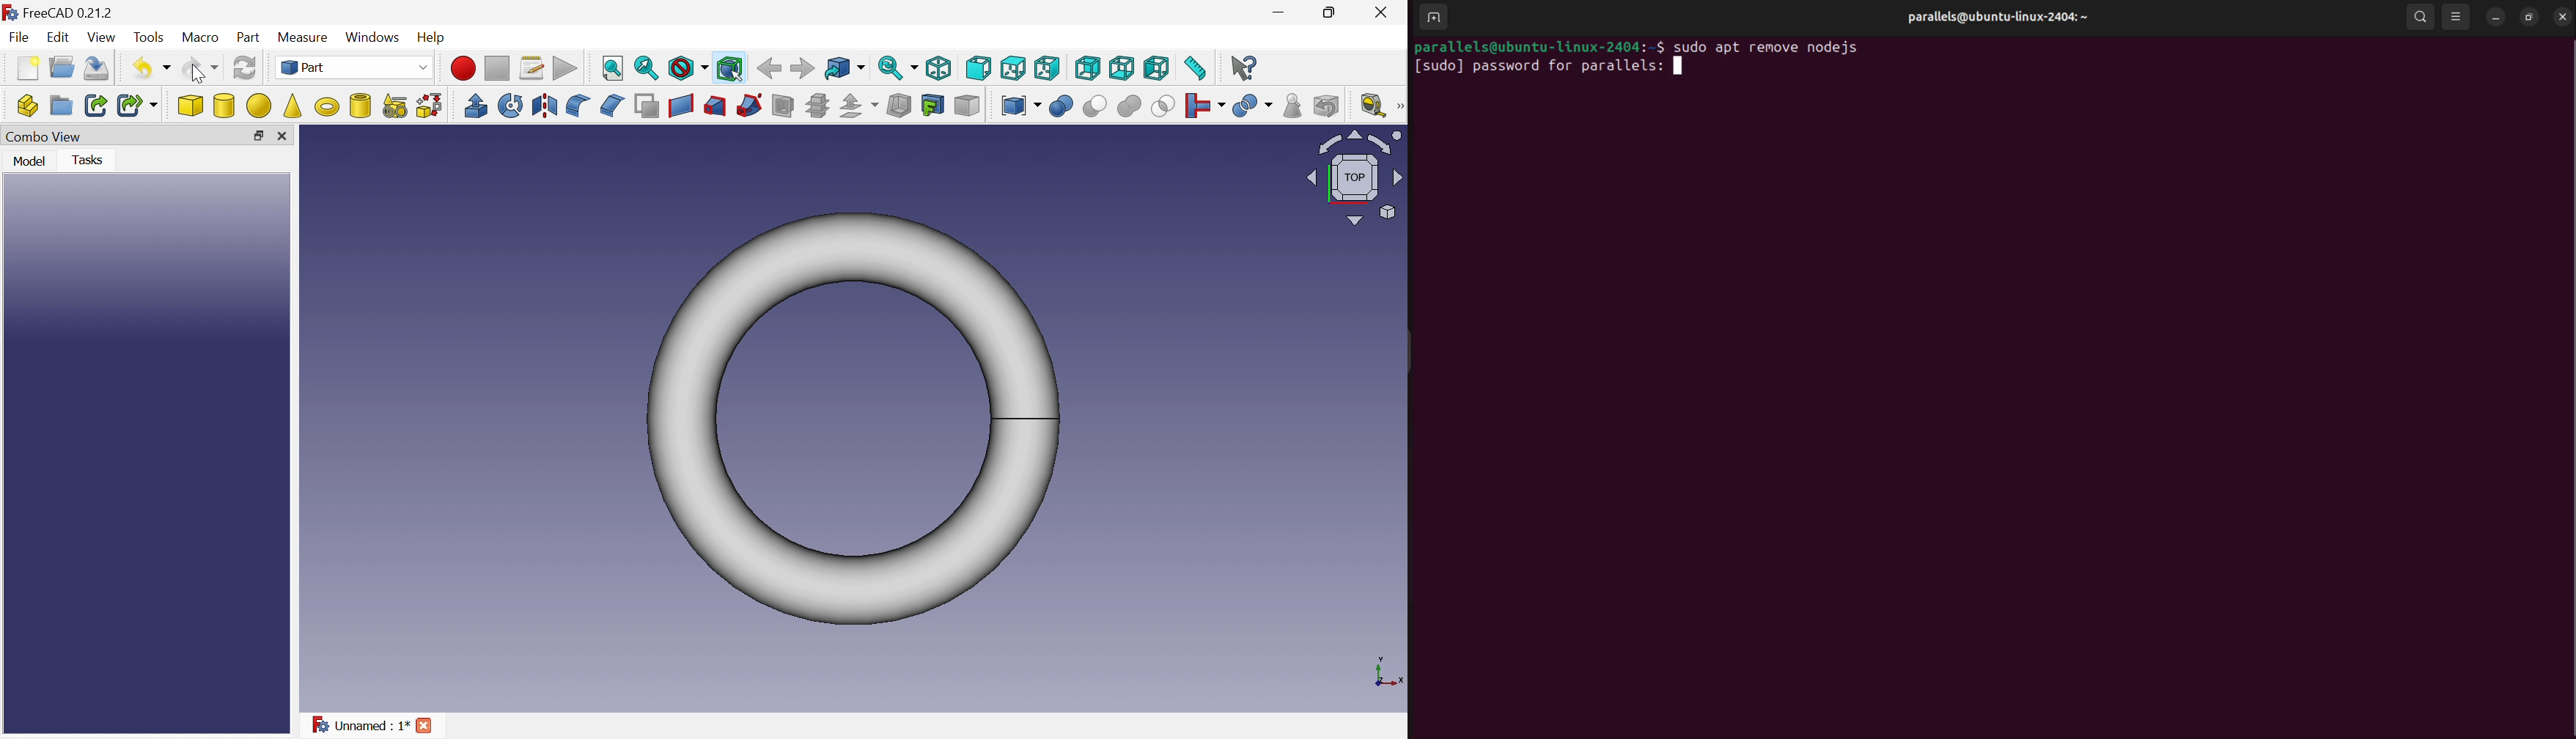 This screenshot has width=2576, height=756. What do you see at coordinates (137, 106) in the screenshot?
I see `Make sub-link` at bounding box center [137, 106].